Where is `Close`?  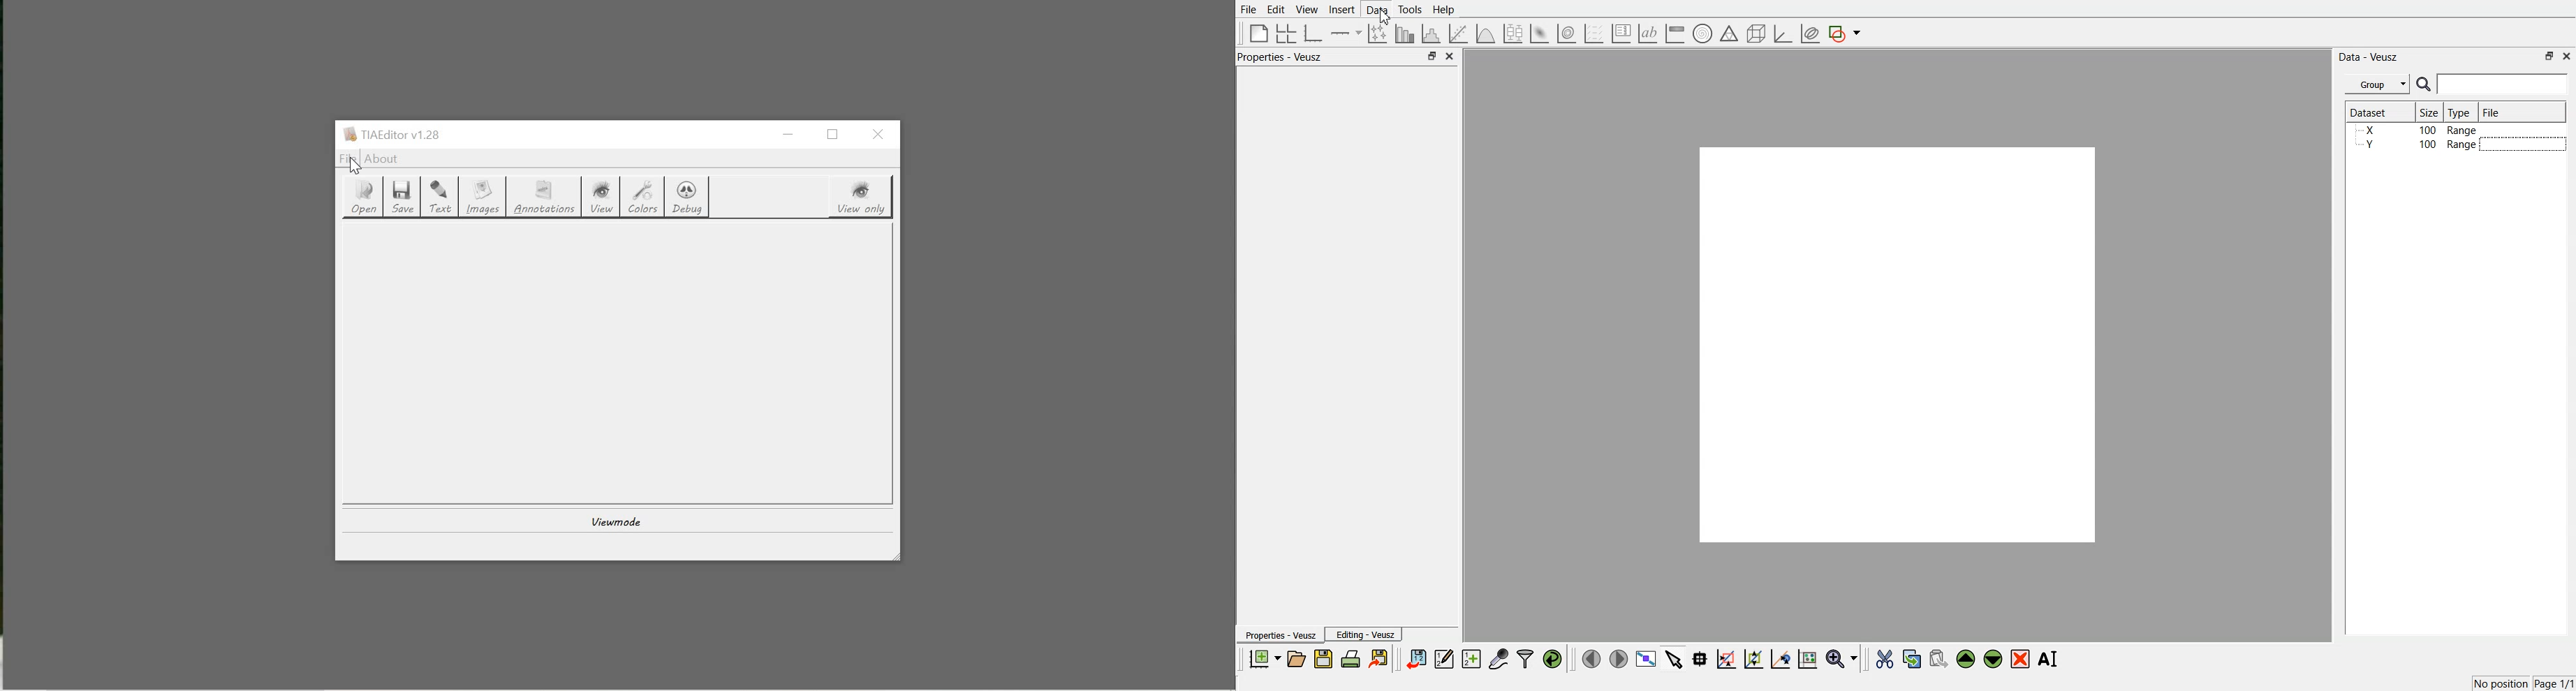
Close is located at coordinates (2568, 55).